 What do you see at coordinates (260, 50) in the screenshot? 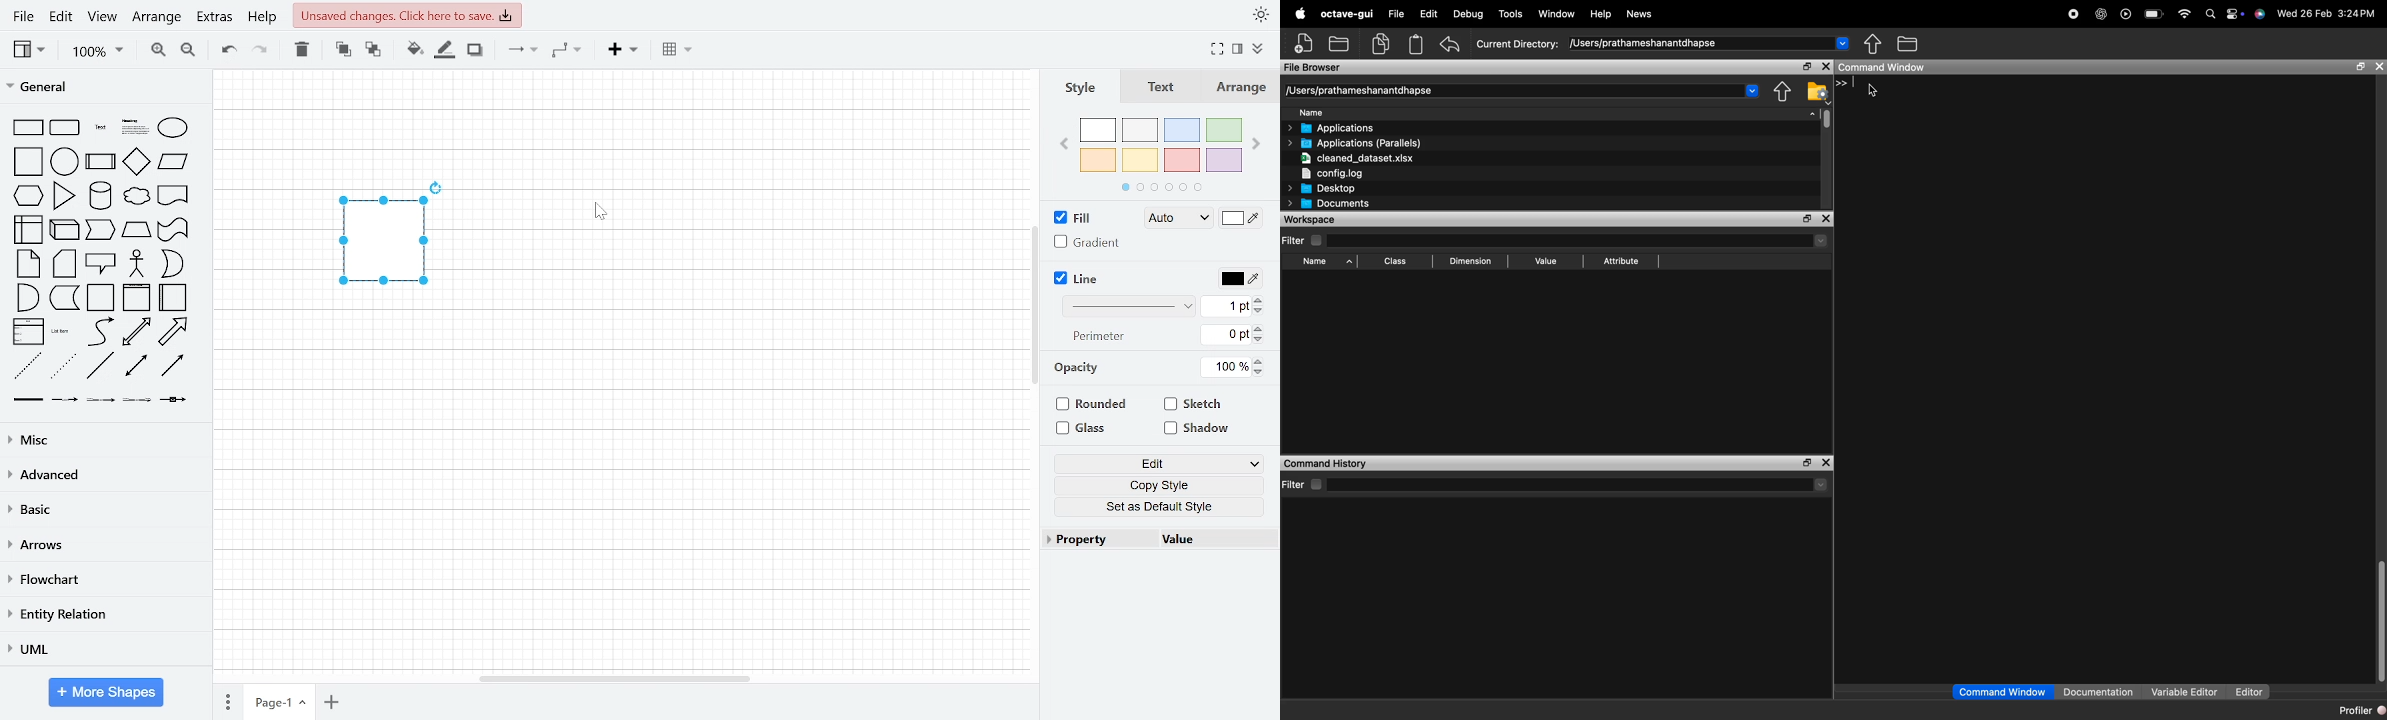
I see `redo` at bounding box center [260, 50].